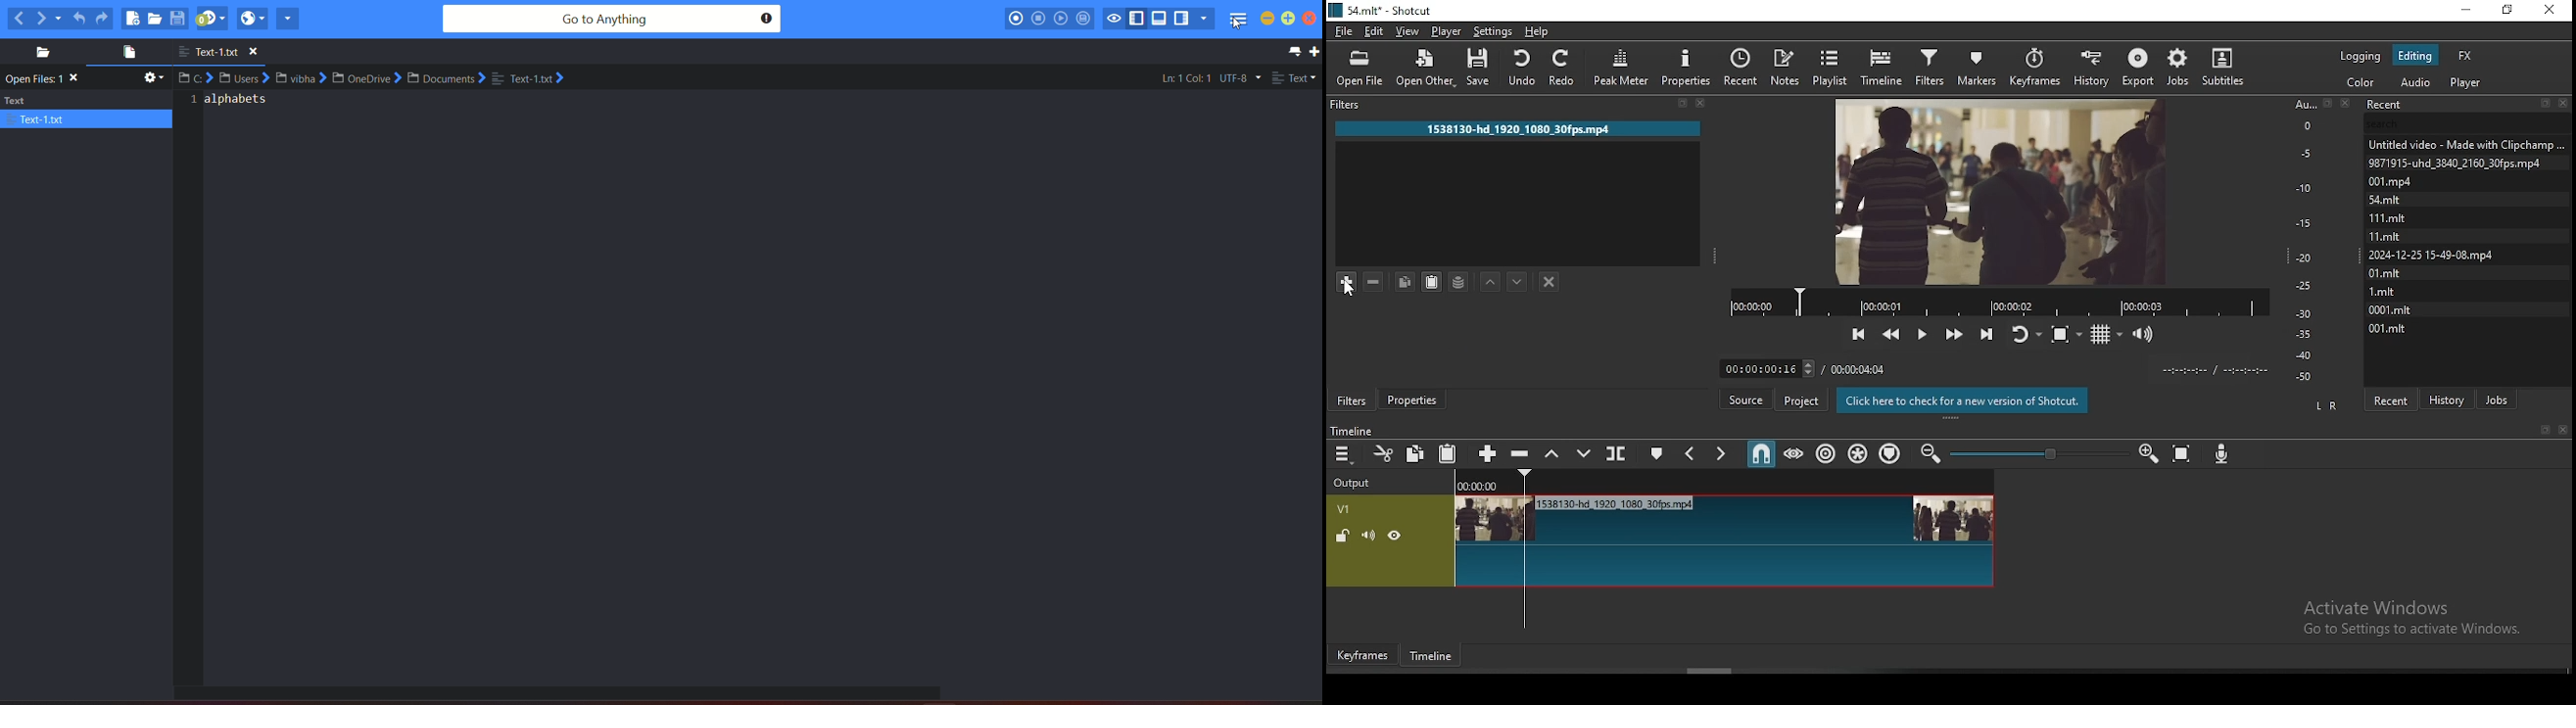  Describe the element at coordinates (2148, 456) in the screenshot. I see `zoom timeline out` at that location.